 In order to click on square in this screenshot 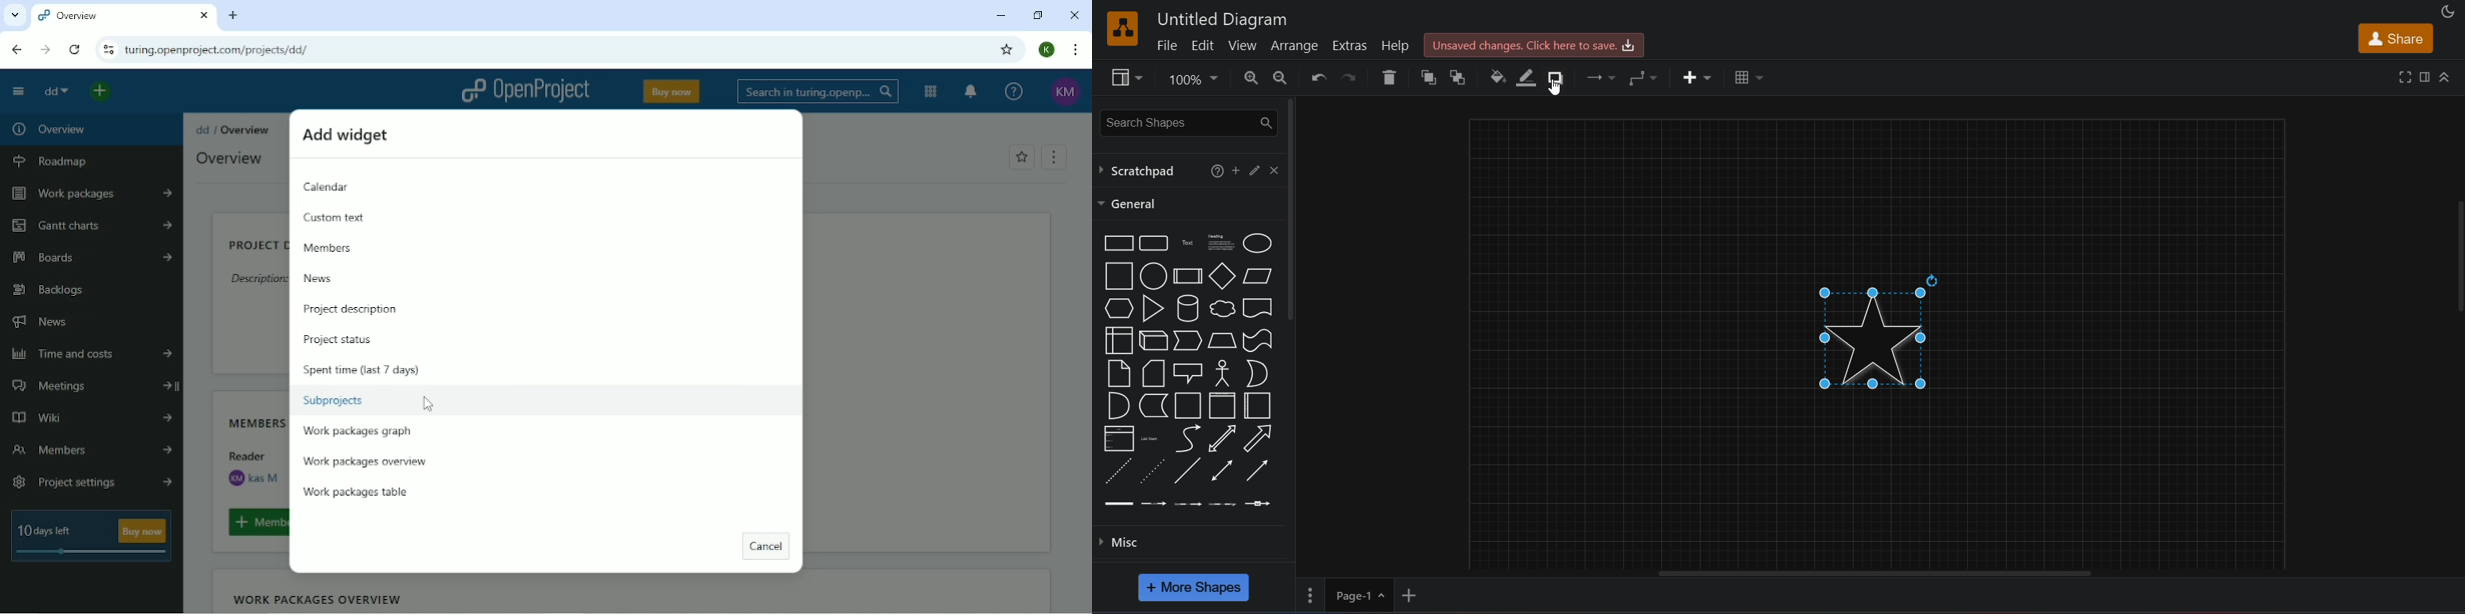, I will do `click(1117, 276)`.